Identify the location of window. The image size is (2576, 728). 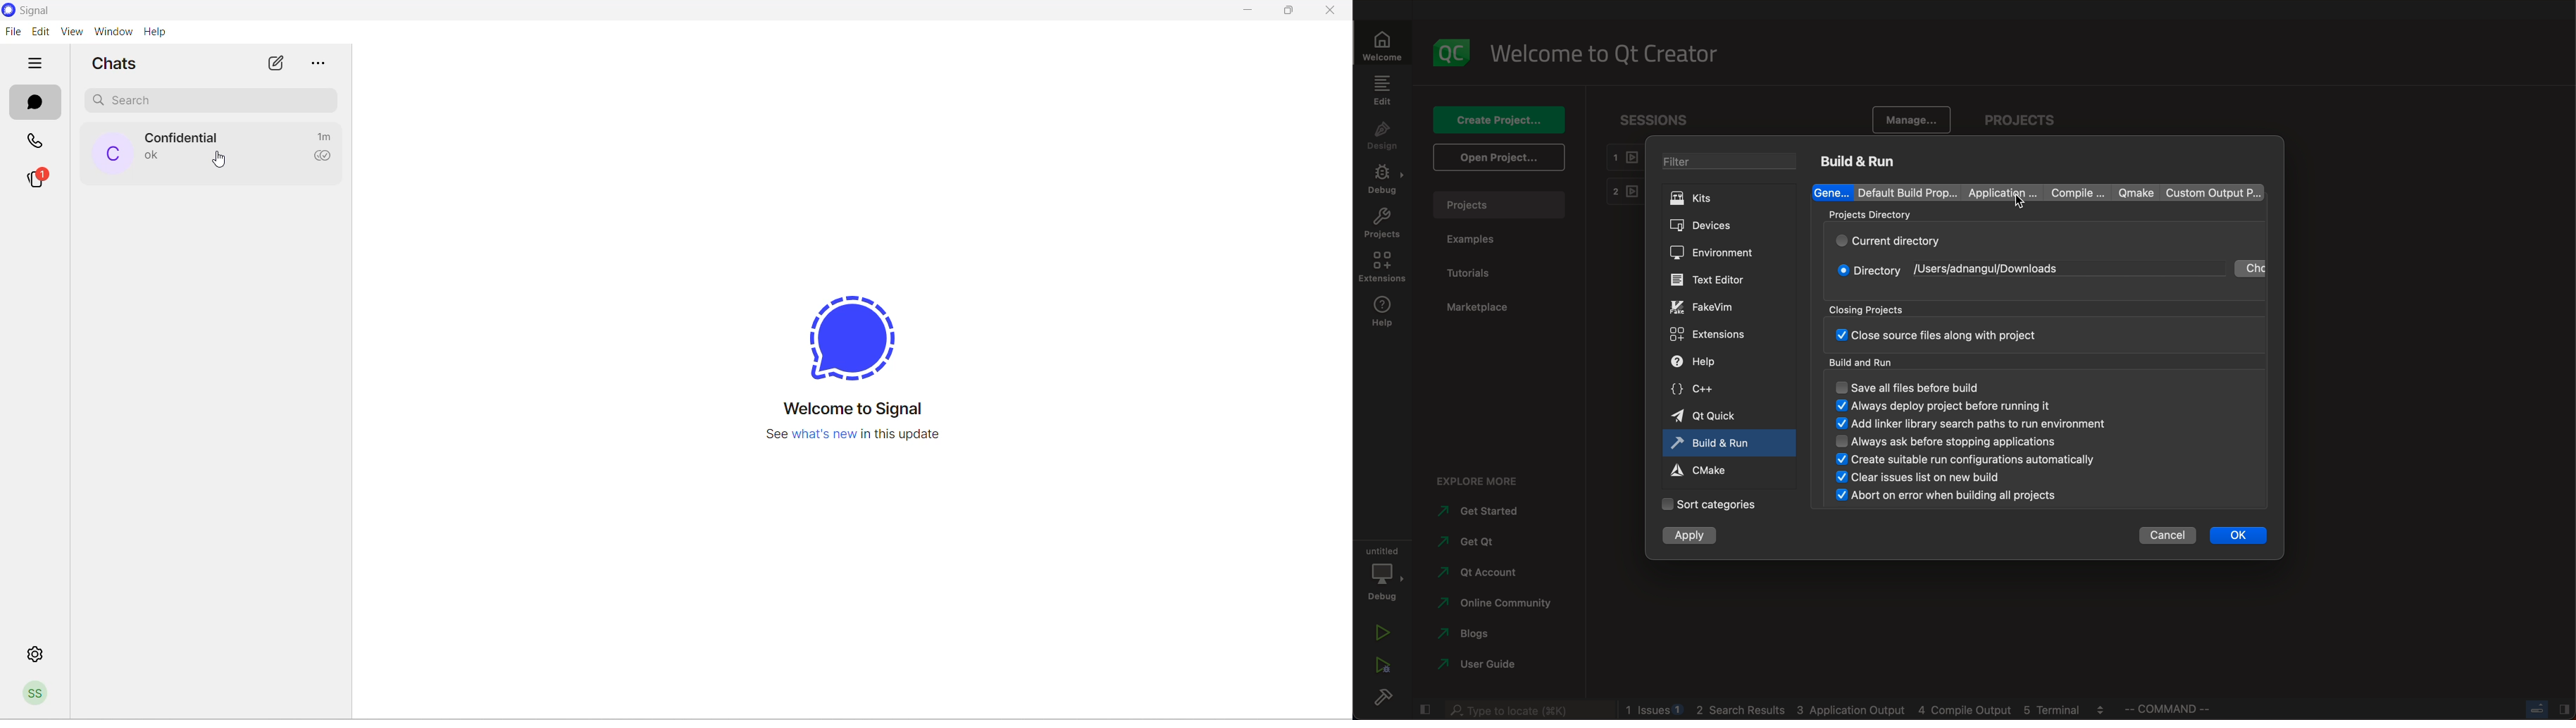
(115, 32).